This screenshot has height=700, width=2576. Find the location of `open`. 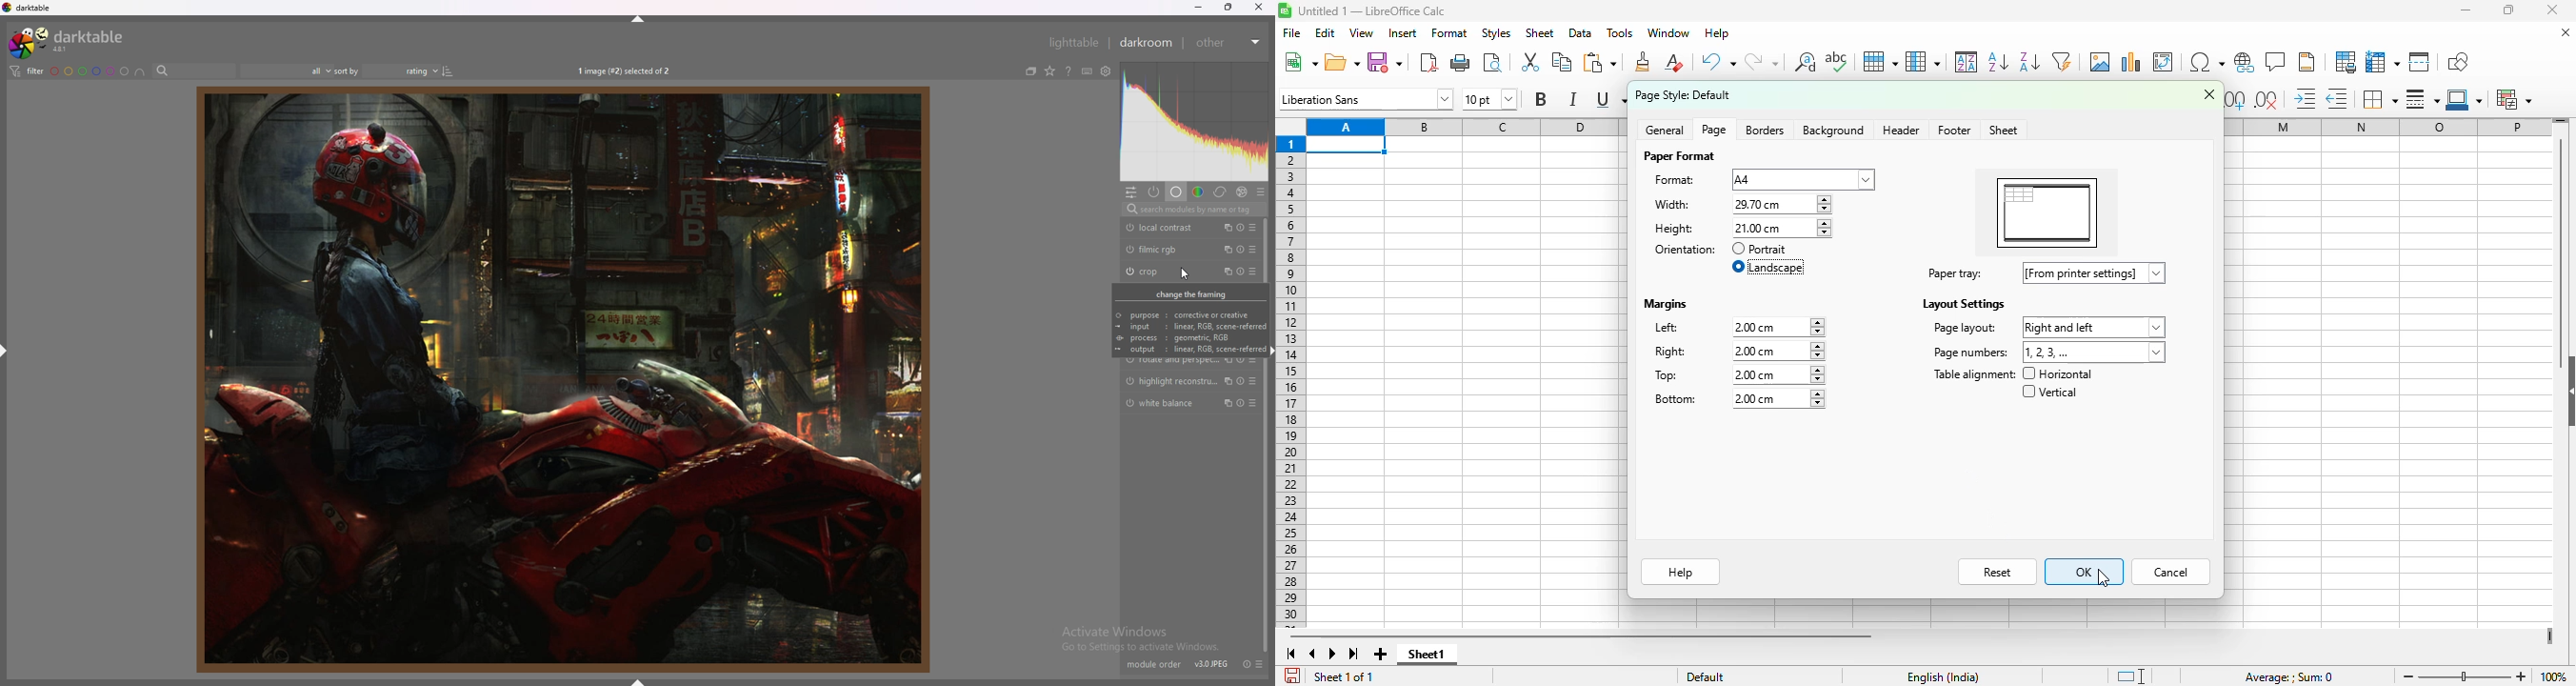

open is located at coordinates (1342, 63).